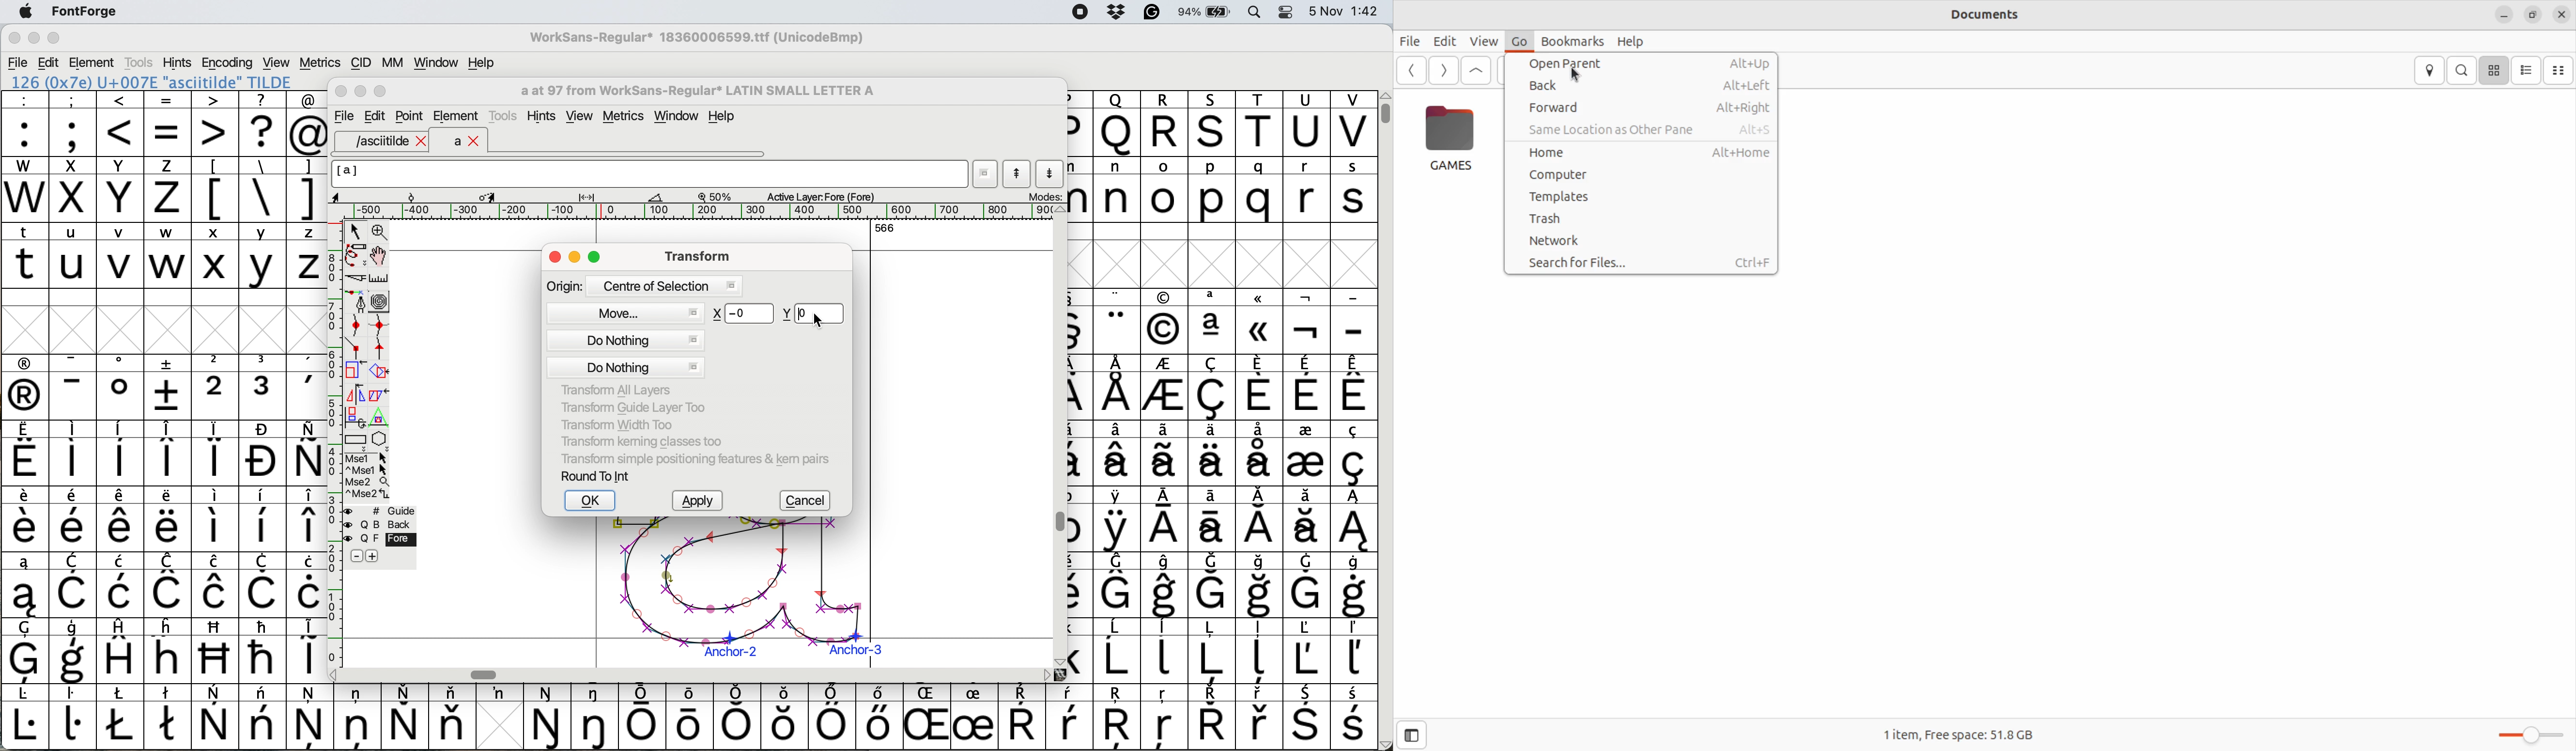 Image resolution: width=2576 pixels, height=756 pixels. What do you see at coordinates (374, 556) in the screenshot?
I see `add` at bounding box center [374, 556].